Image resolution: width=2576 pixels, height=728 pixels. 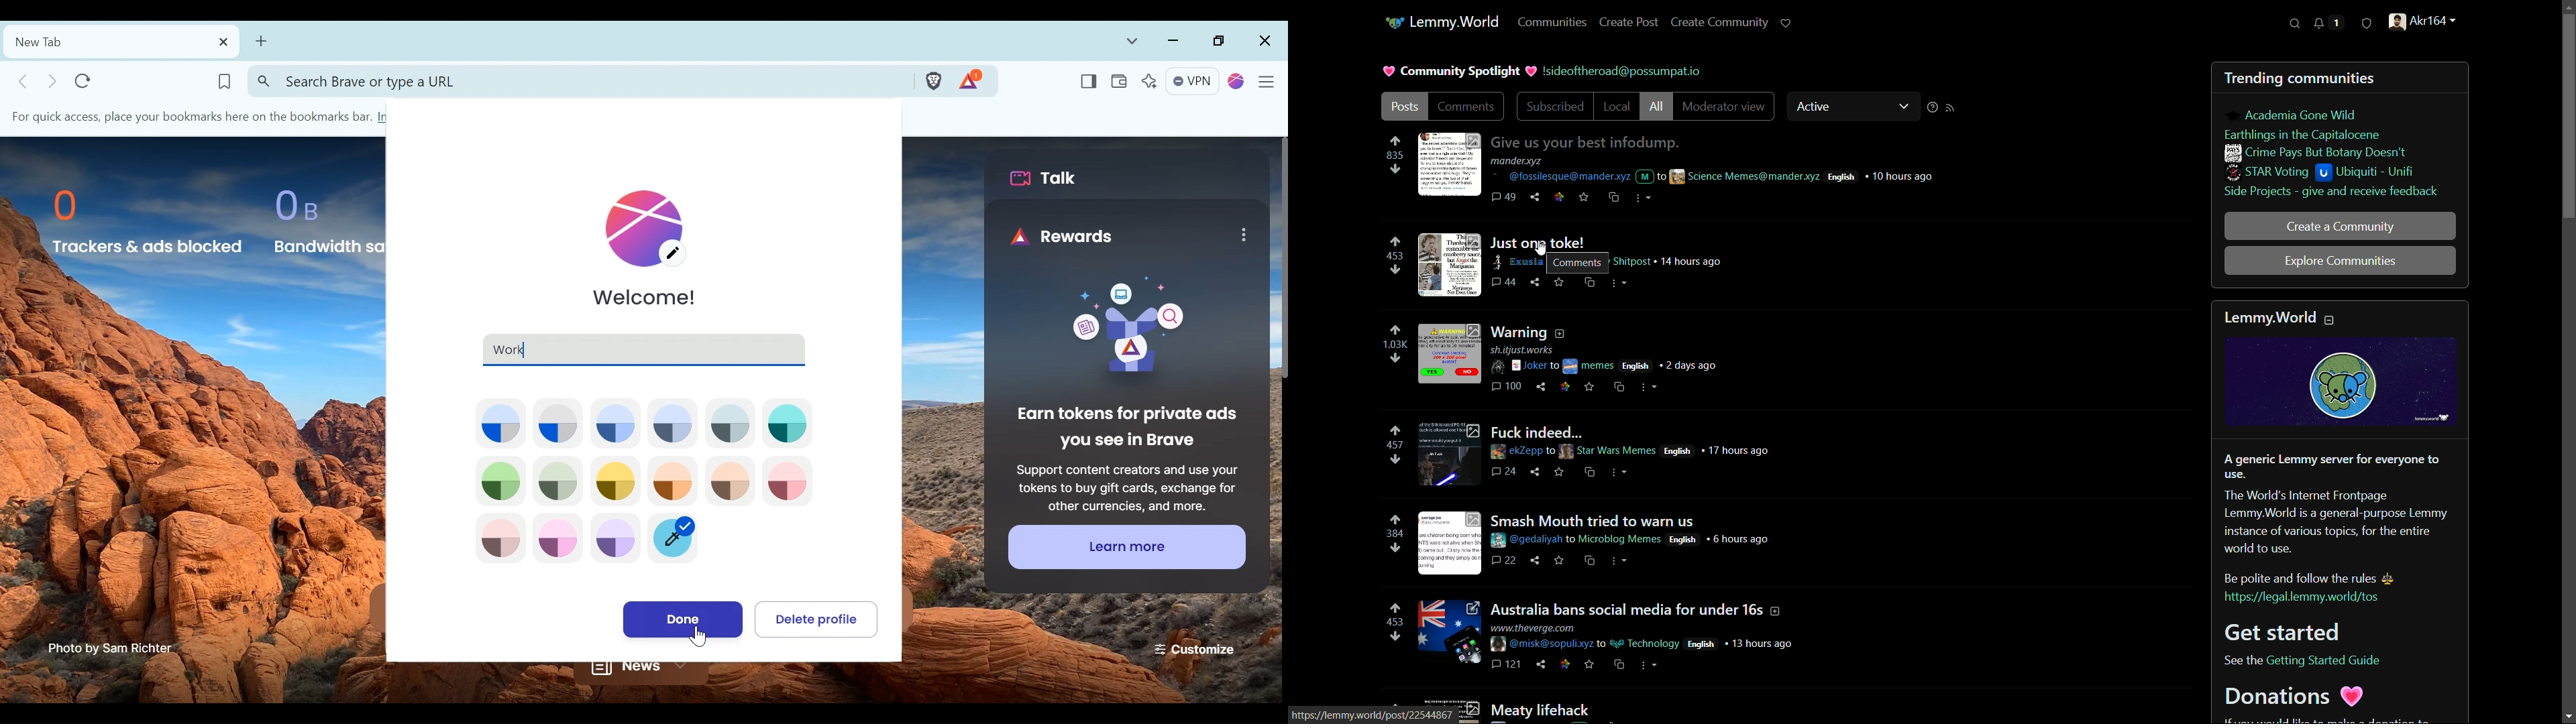 I want to click on Warning, so click(x=1518, y=333).